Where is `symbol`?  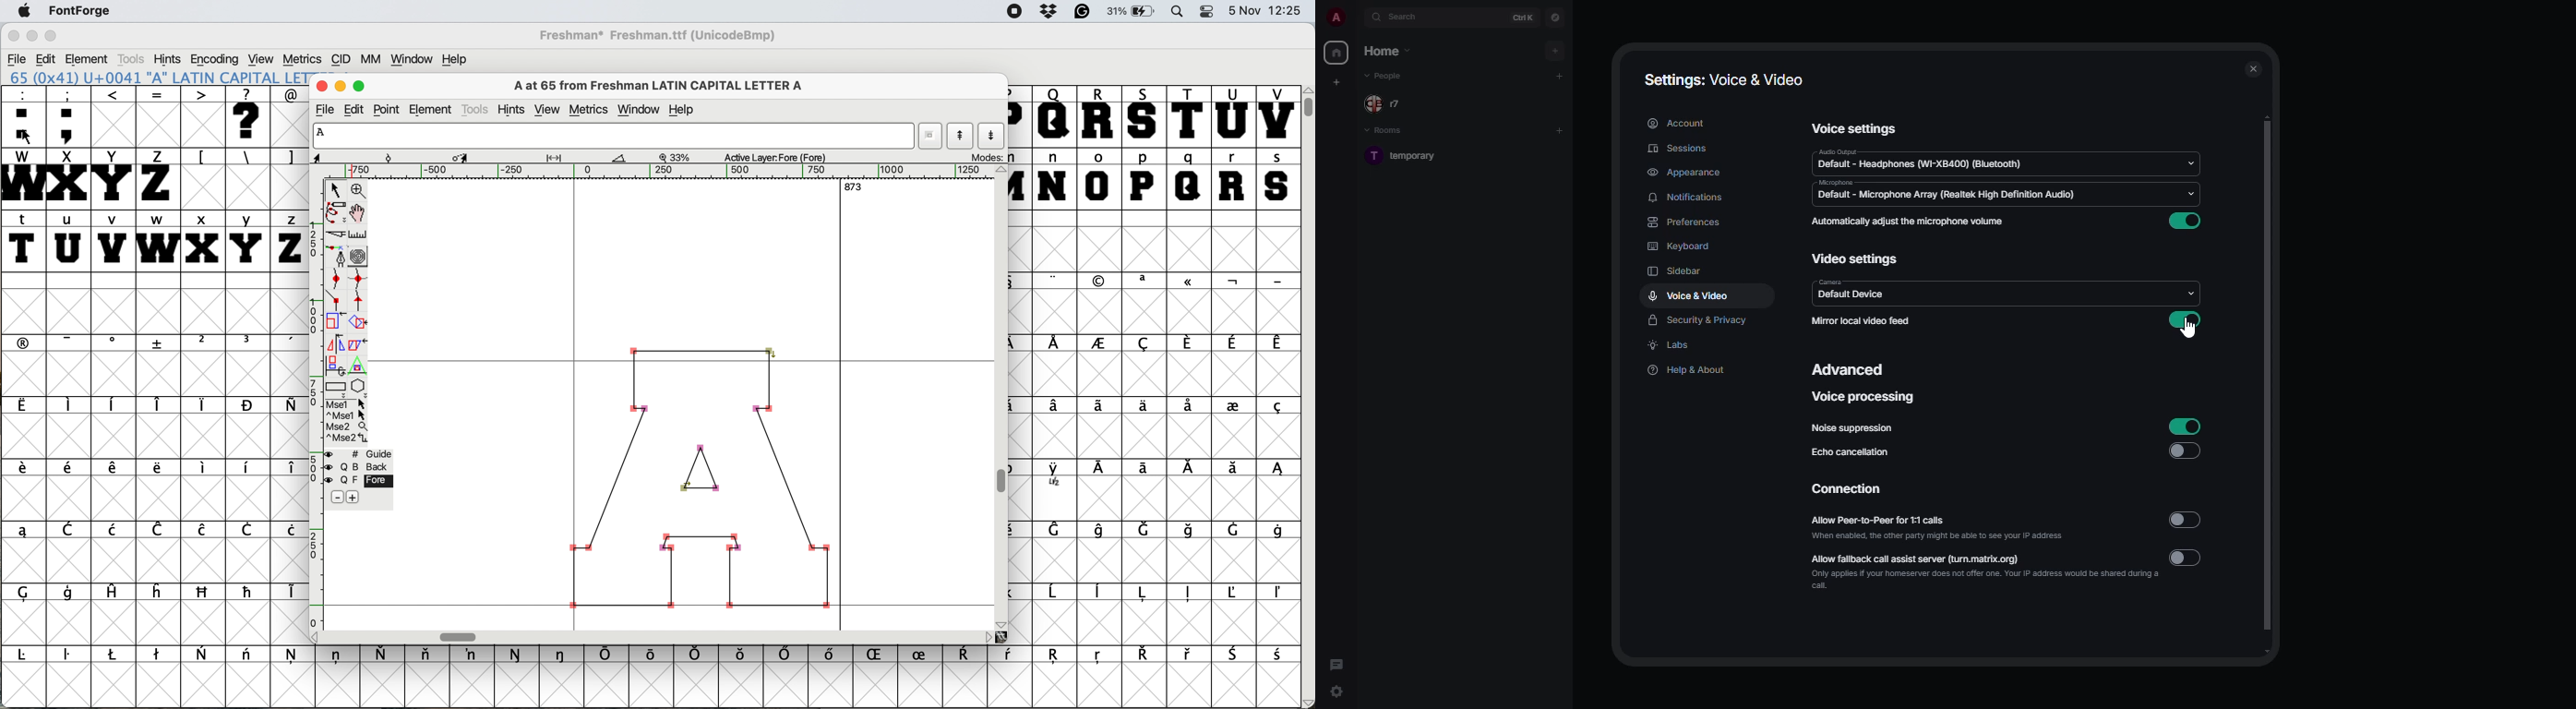
symbol is located at coordinates (879, 655).